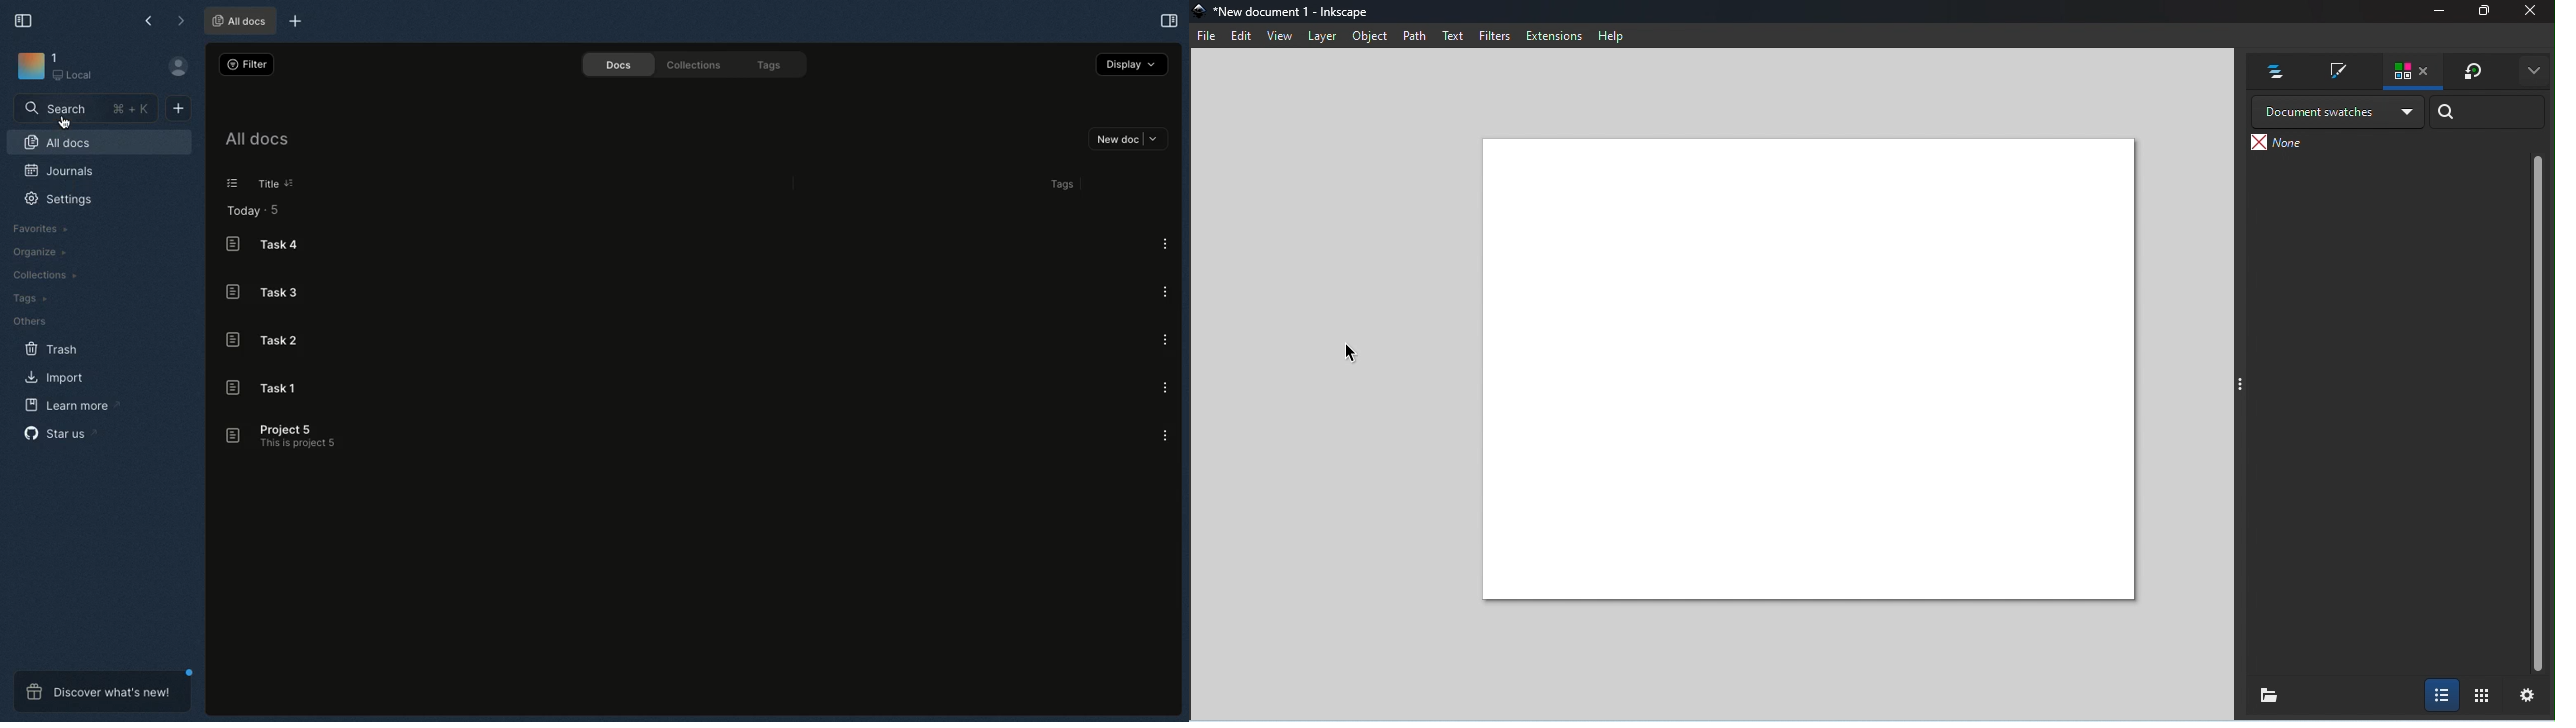 The width and height of the screenshot is (2576, 728). Describe the element at coordinates (1208, 37) in the screenshot. I see `File` at that location.